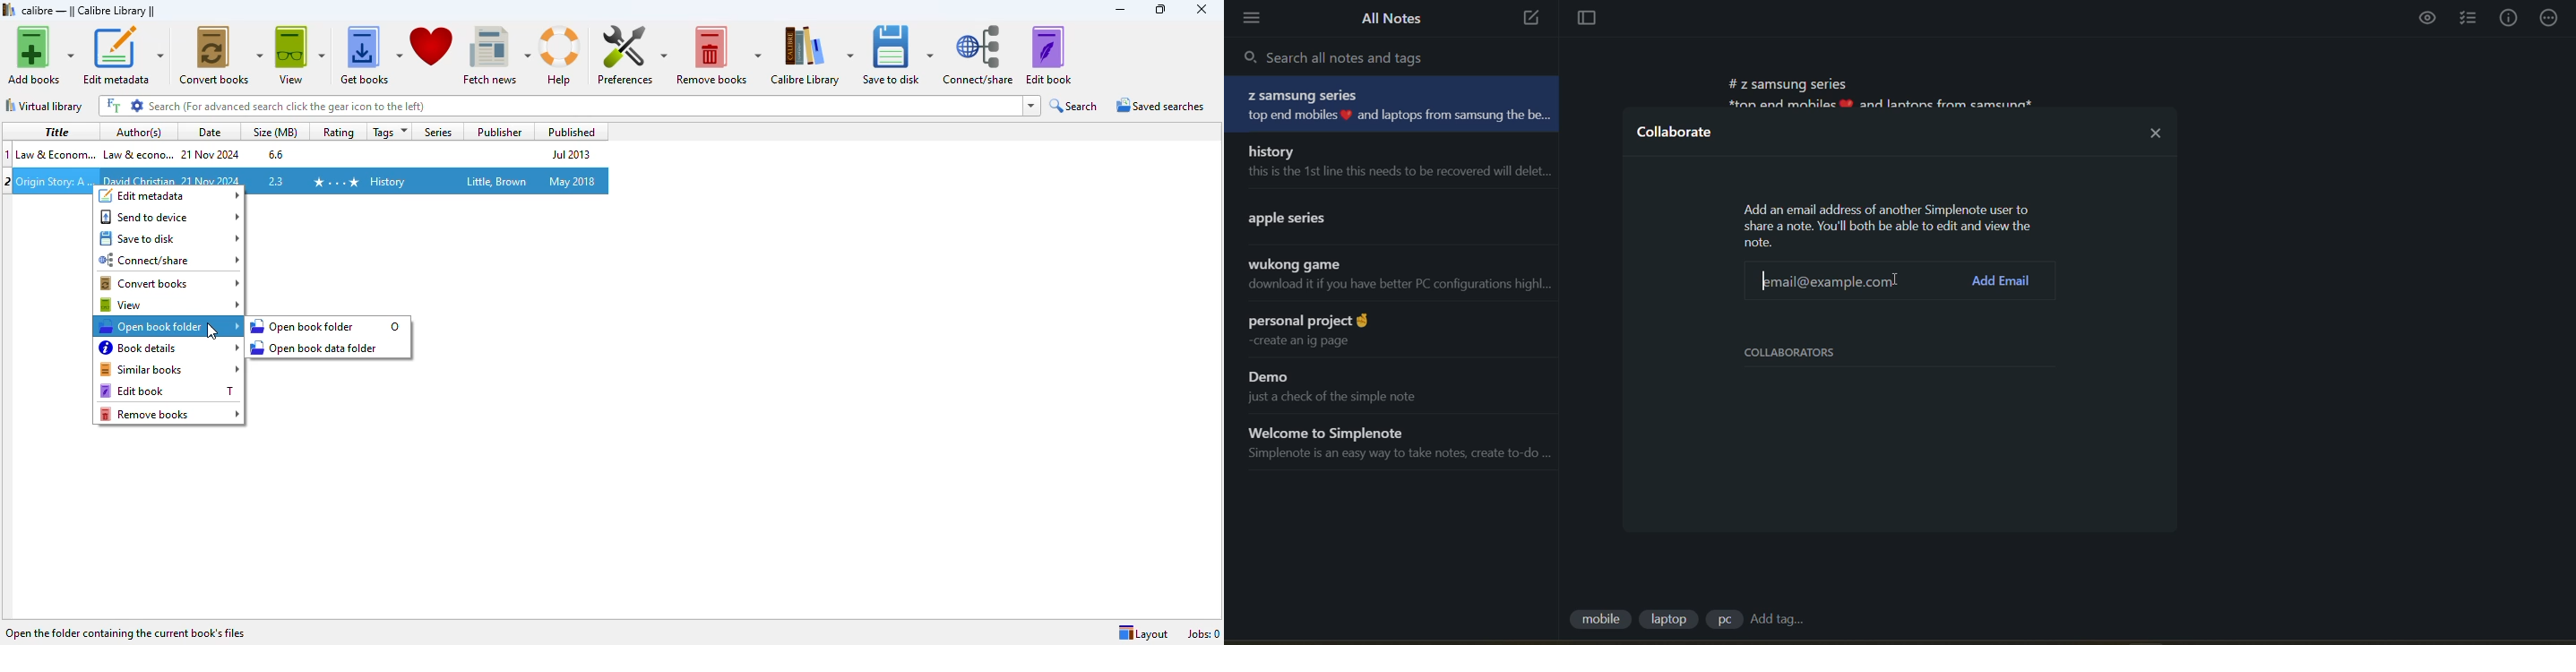 The height and width of the screenshot is (672, 2576). I want to click on book details, so click(170, 348).